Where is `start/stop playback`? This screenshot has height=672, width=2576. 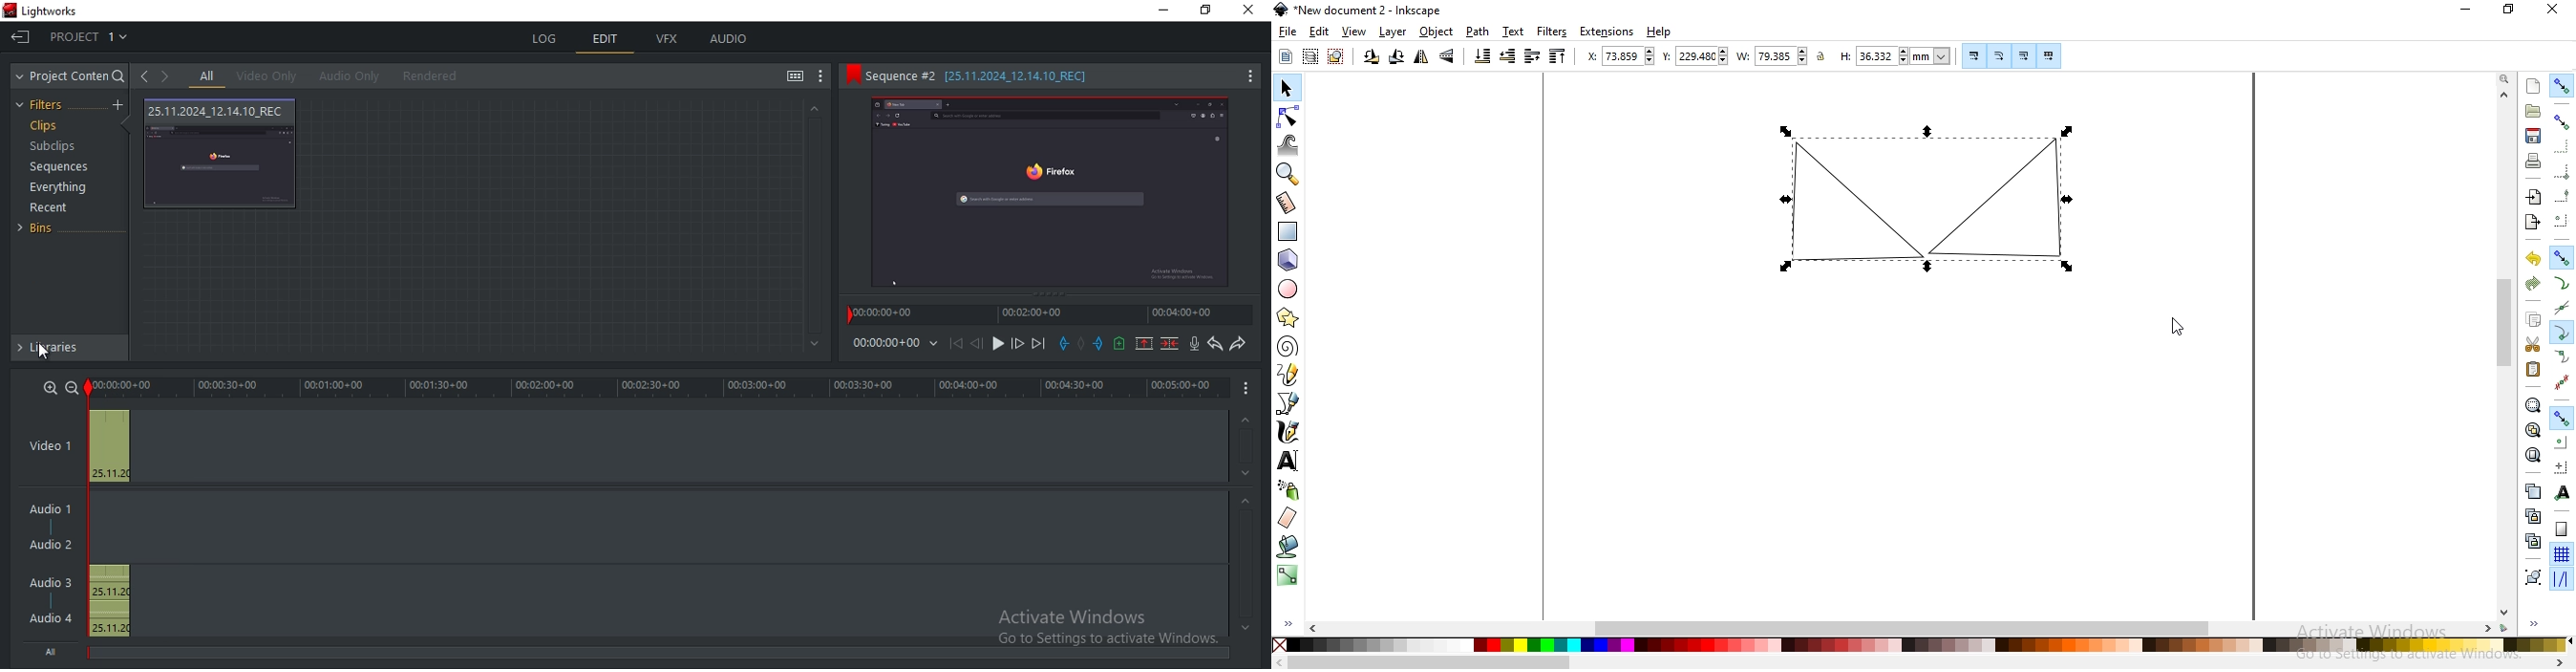
start/stop playback is located at coordinates (999, 344).